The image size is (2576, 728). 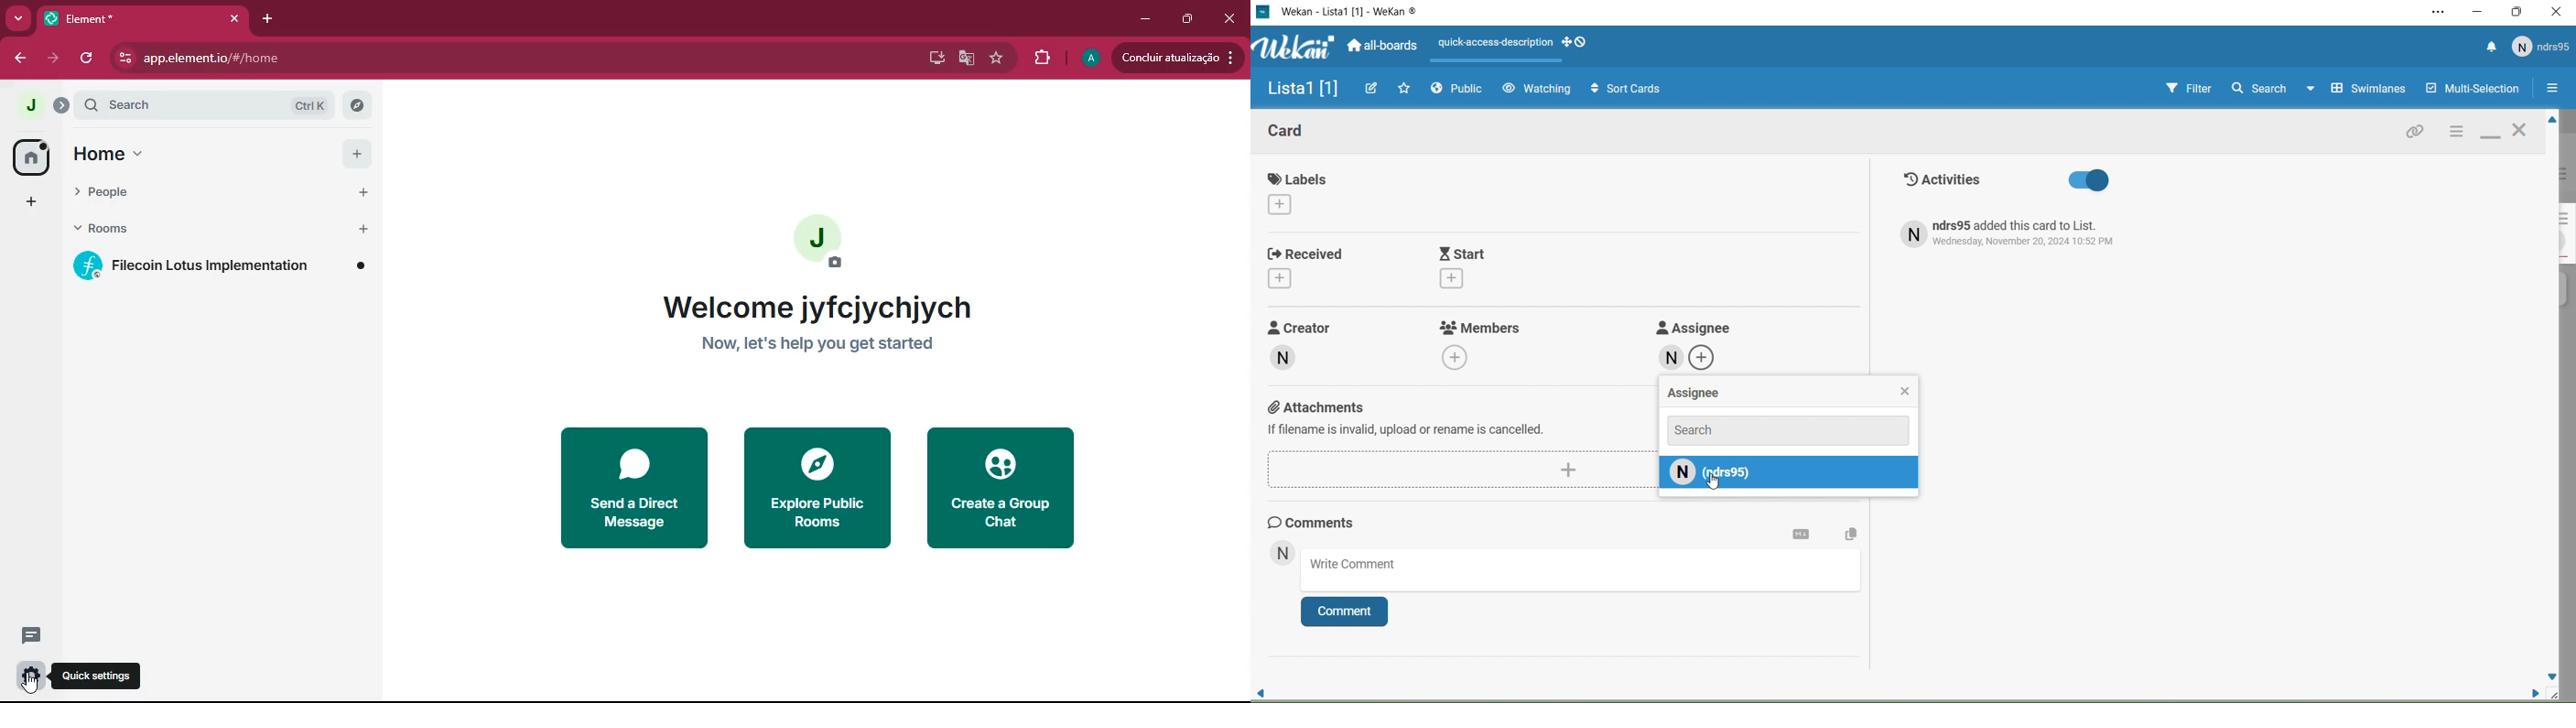 What do you see at coordinates (1324, 522) in the screenshot?
I see `Comments` at bounding box center [1324, 522].